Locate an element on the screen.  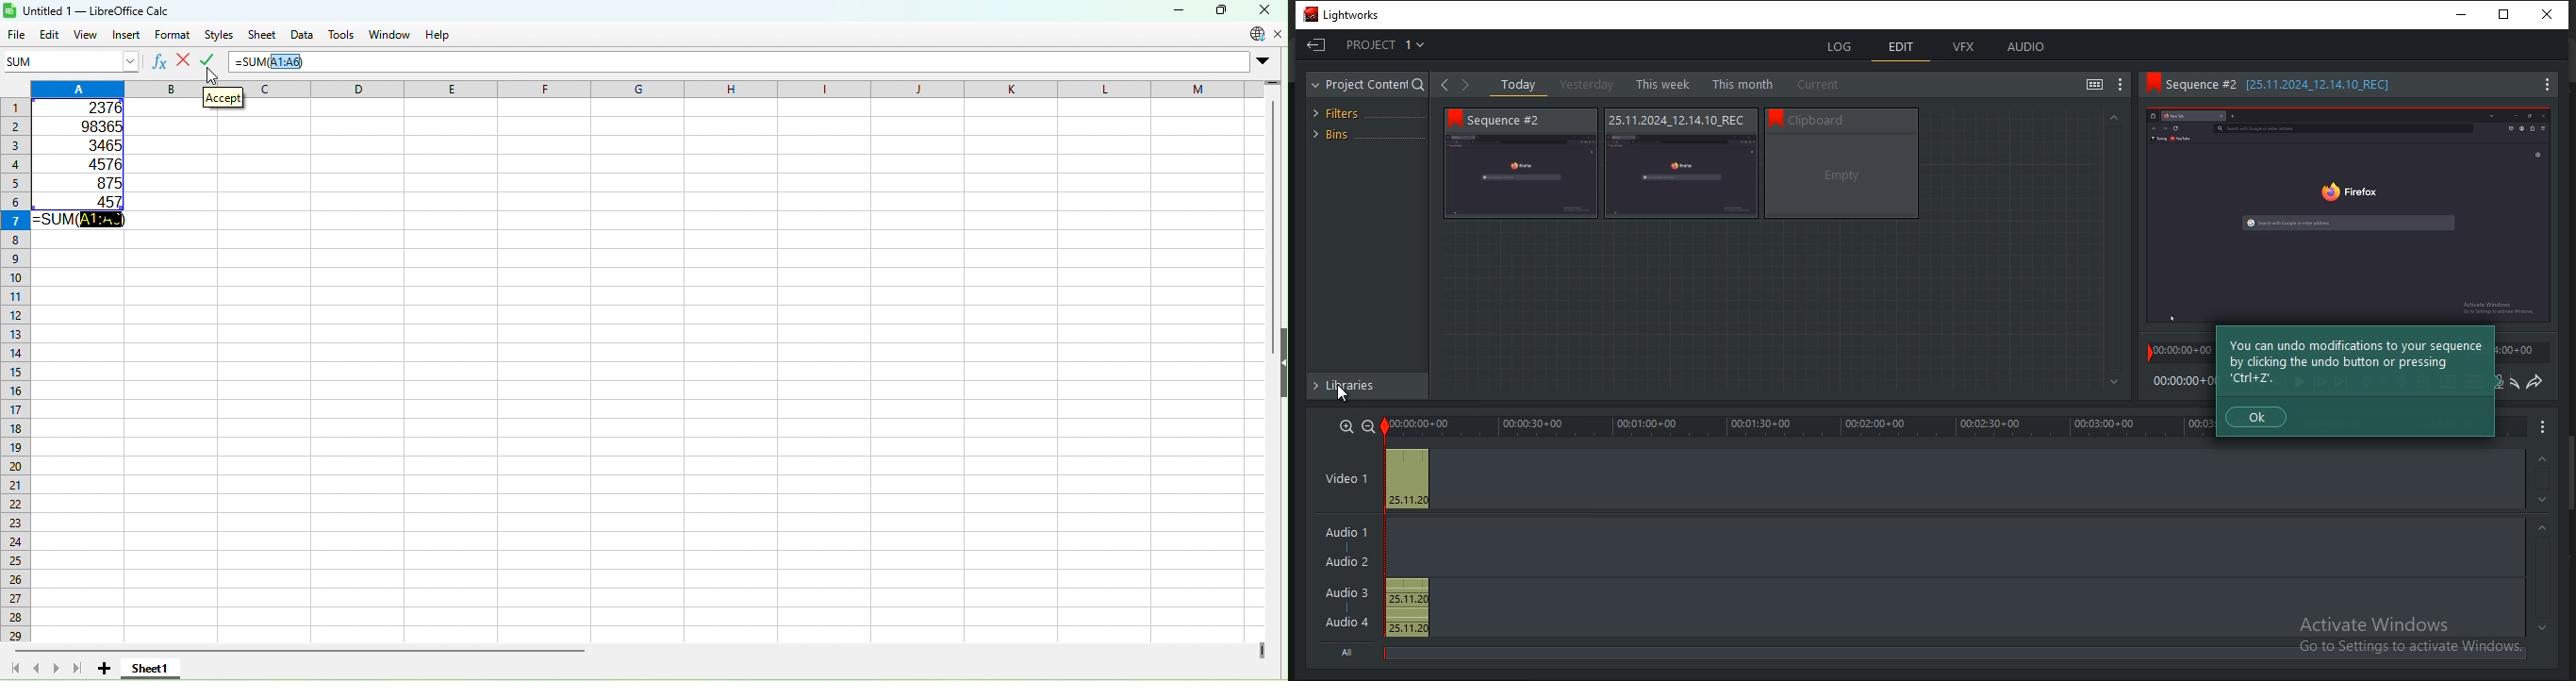
formula bar is located at coordinates (811, 64).